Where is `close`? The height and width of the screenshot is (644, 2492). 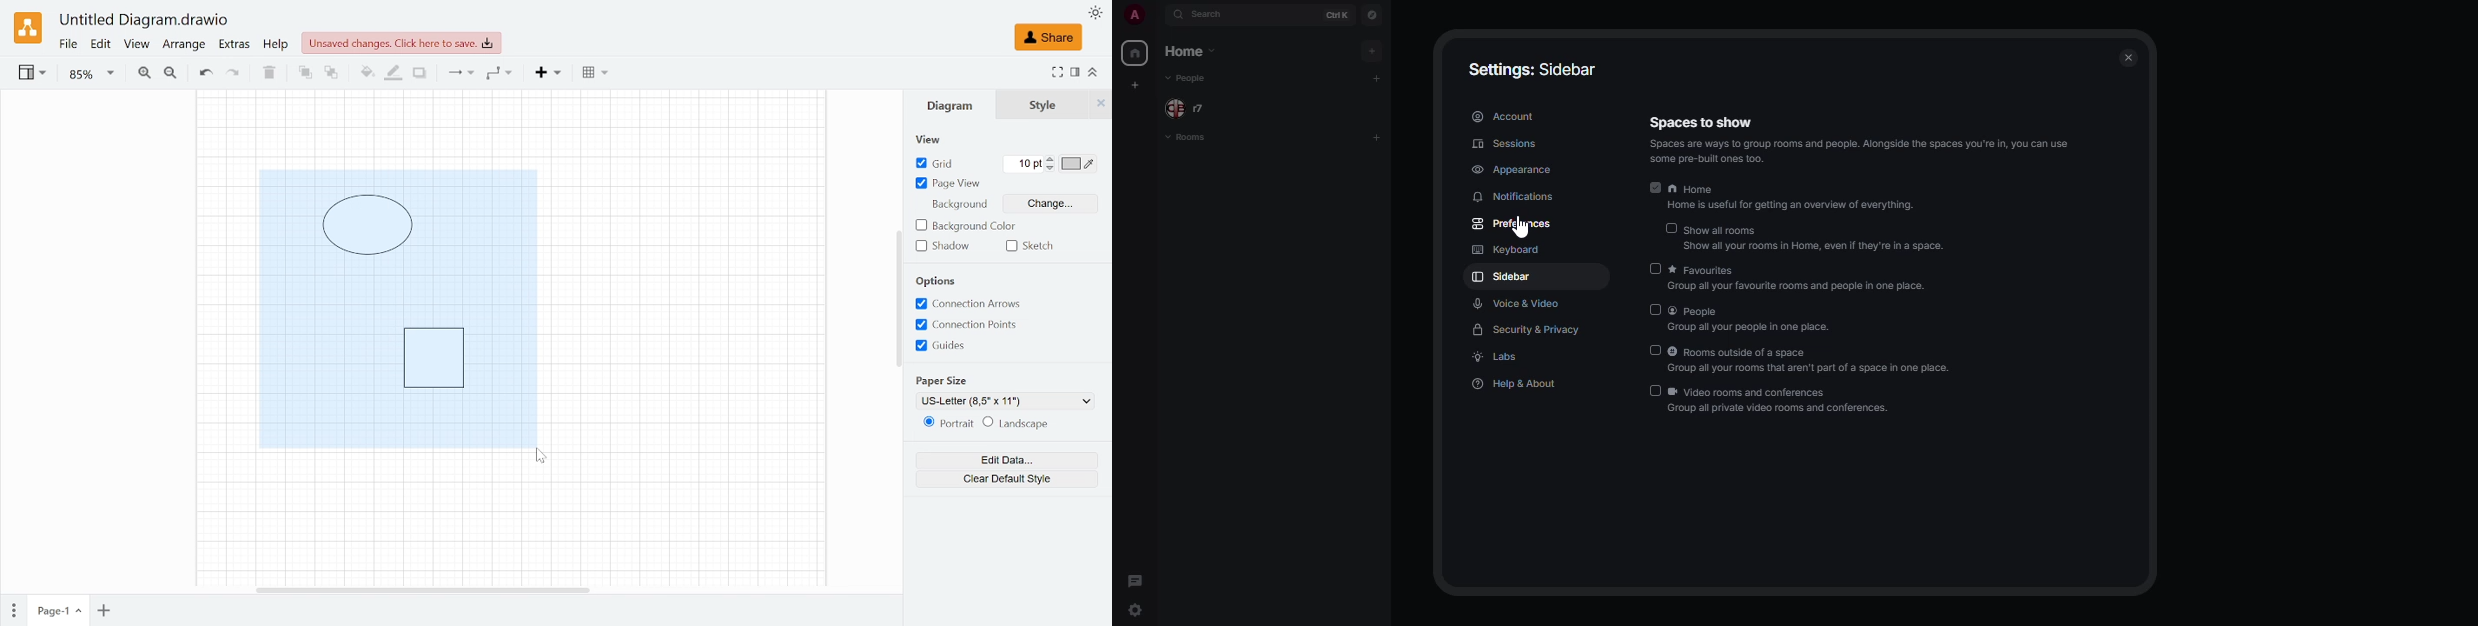
close is located at coordinates (2129, 54).